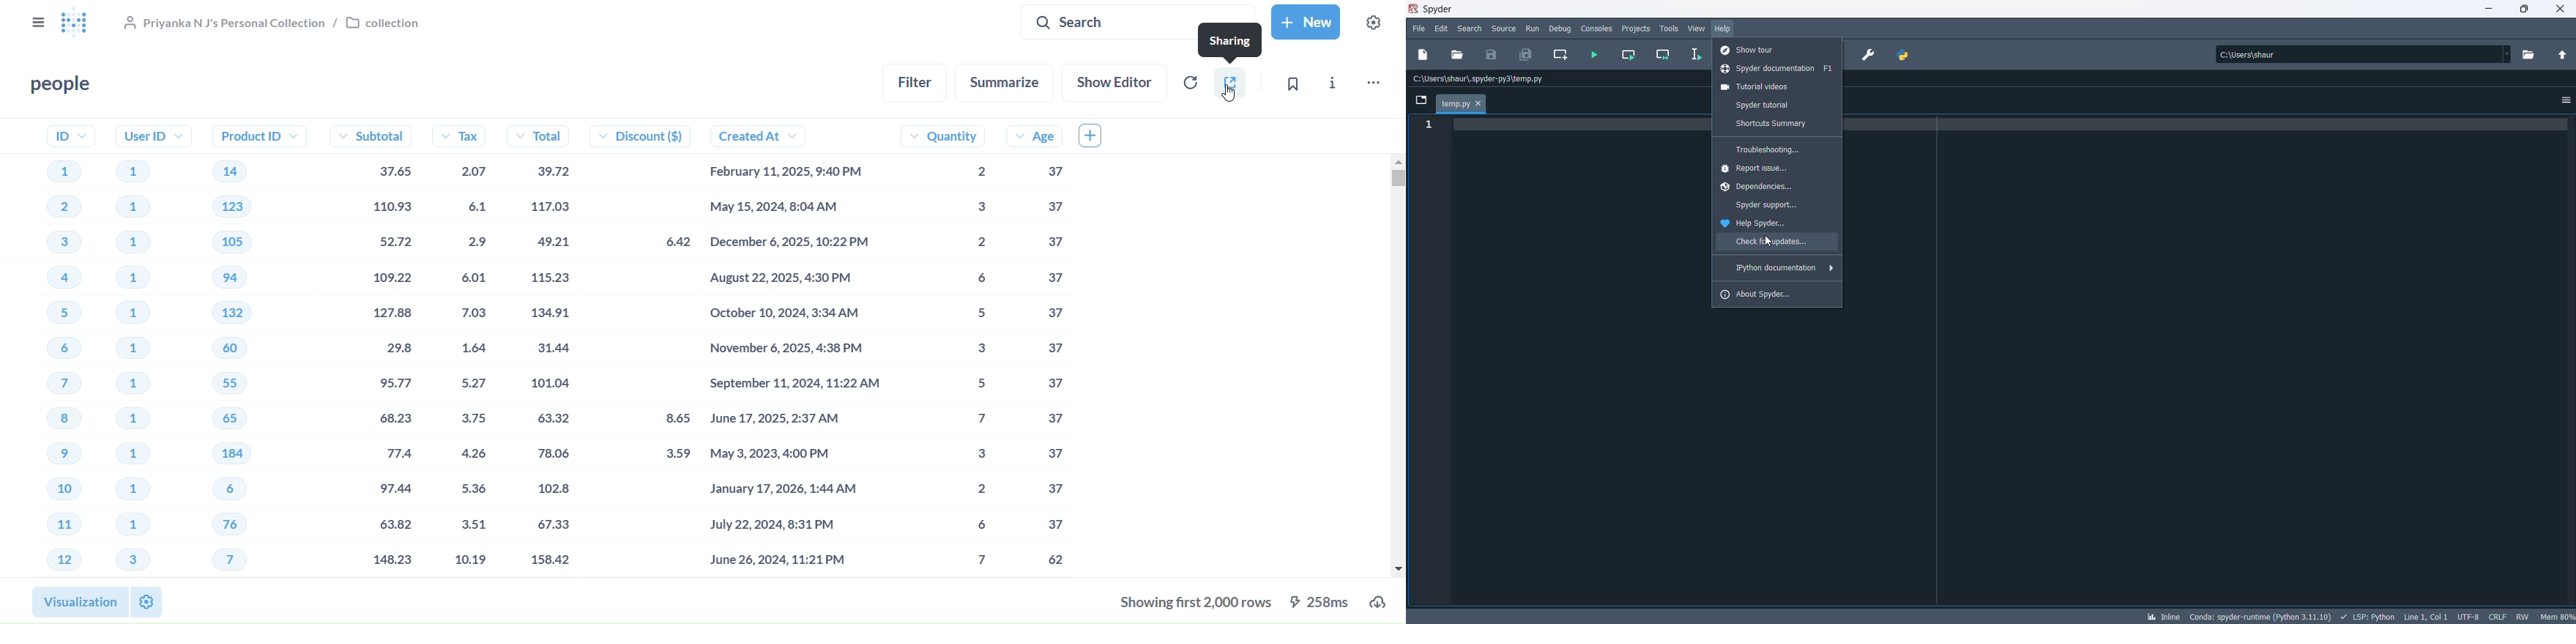 The image size is (2576, 644). Describe the element at coordinates (2523, 617) in the screenshot. I see `file control` at that location.